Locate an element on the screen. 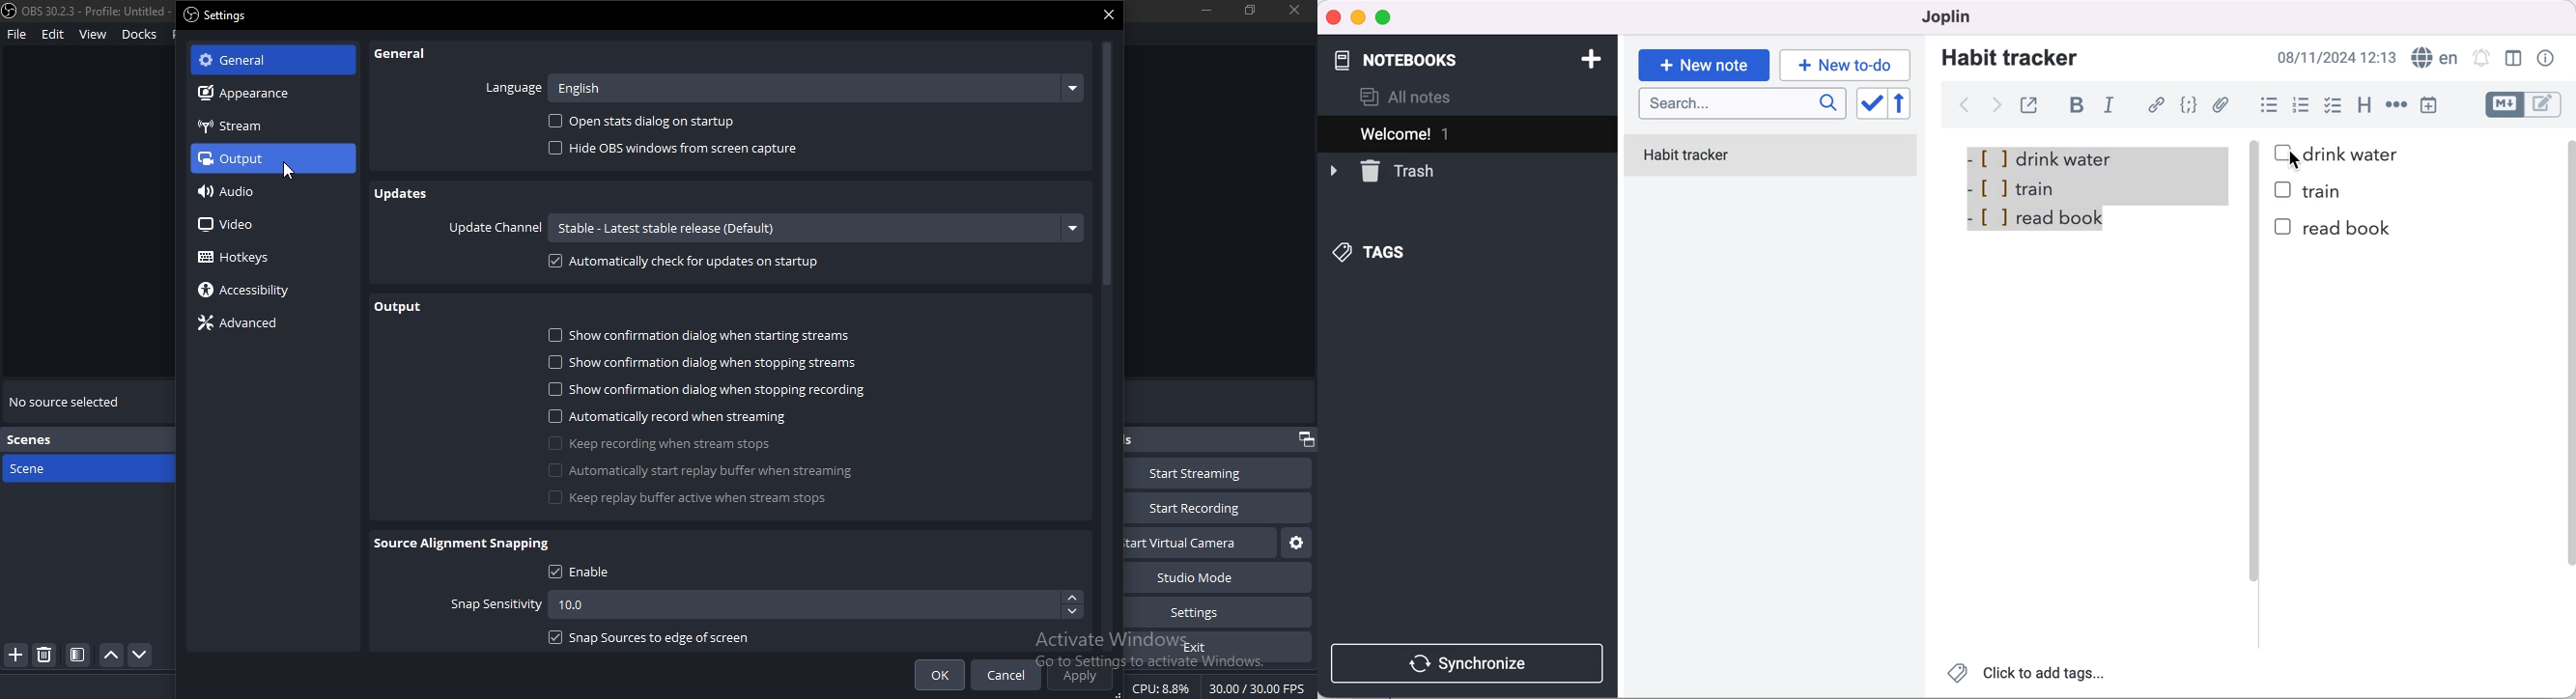  habit tracker is located at coordinates (2010, 57).